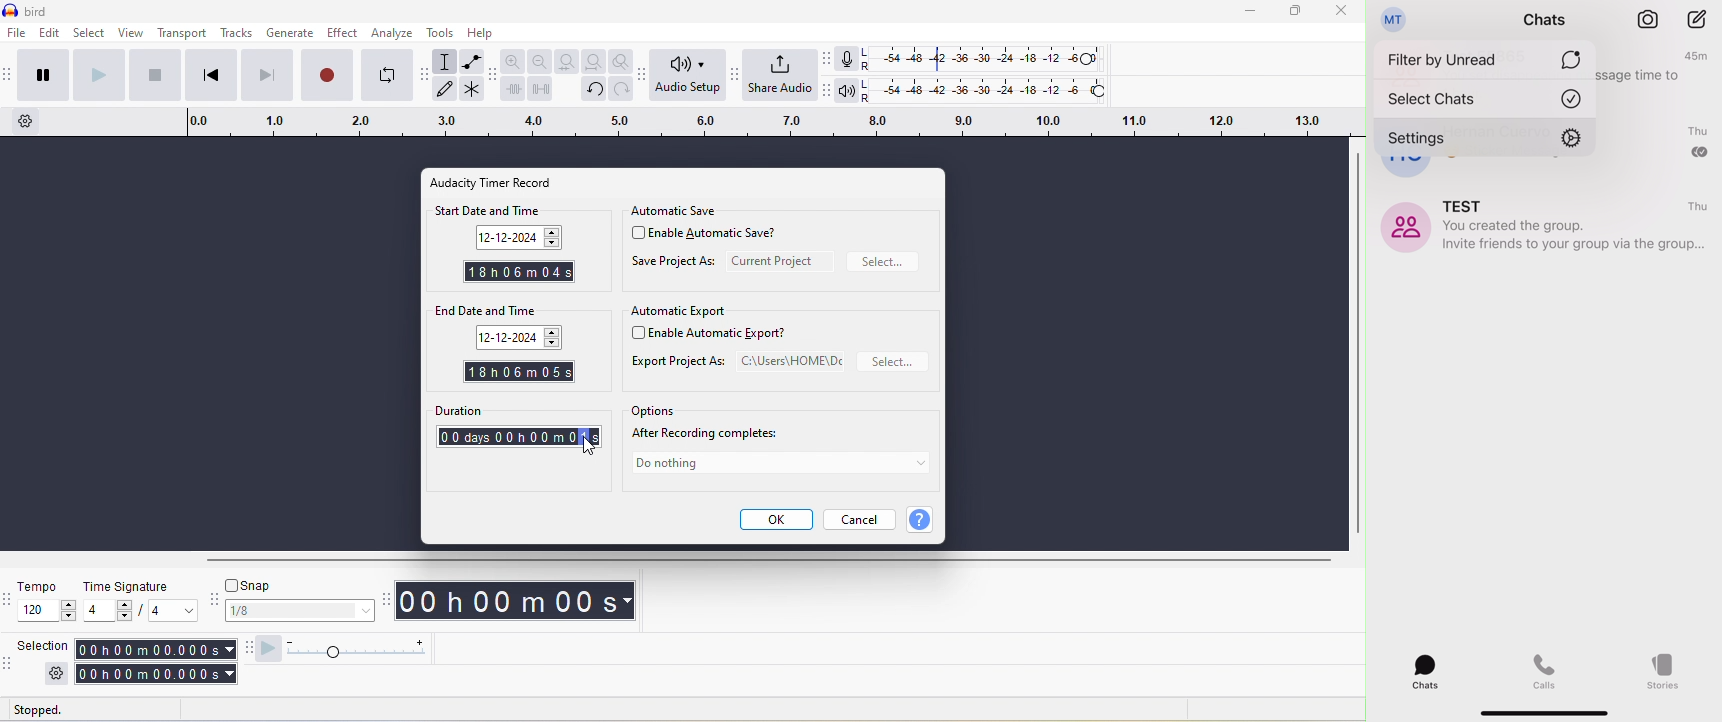  I want to click on tempo, so click(48, 586).